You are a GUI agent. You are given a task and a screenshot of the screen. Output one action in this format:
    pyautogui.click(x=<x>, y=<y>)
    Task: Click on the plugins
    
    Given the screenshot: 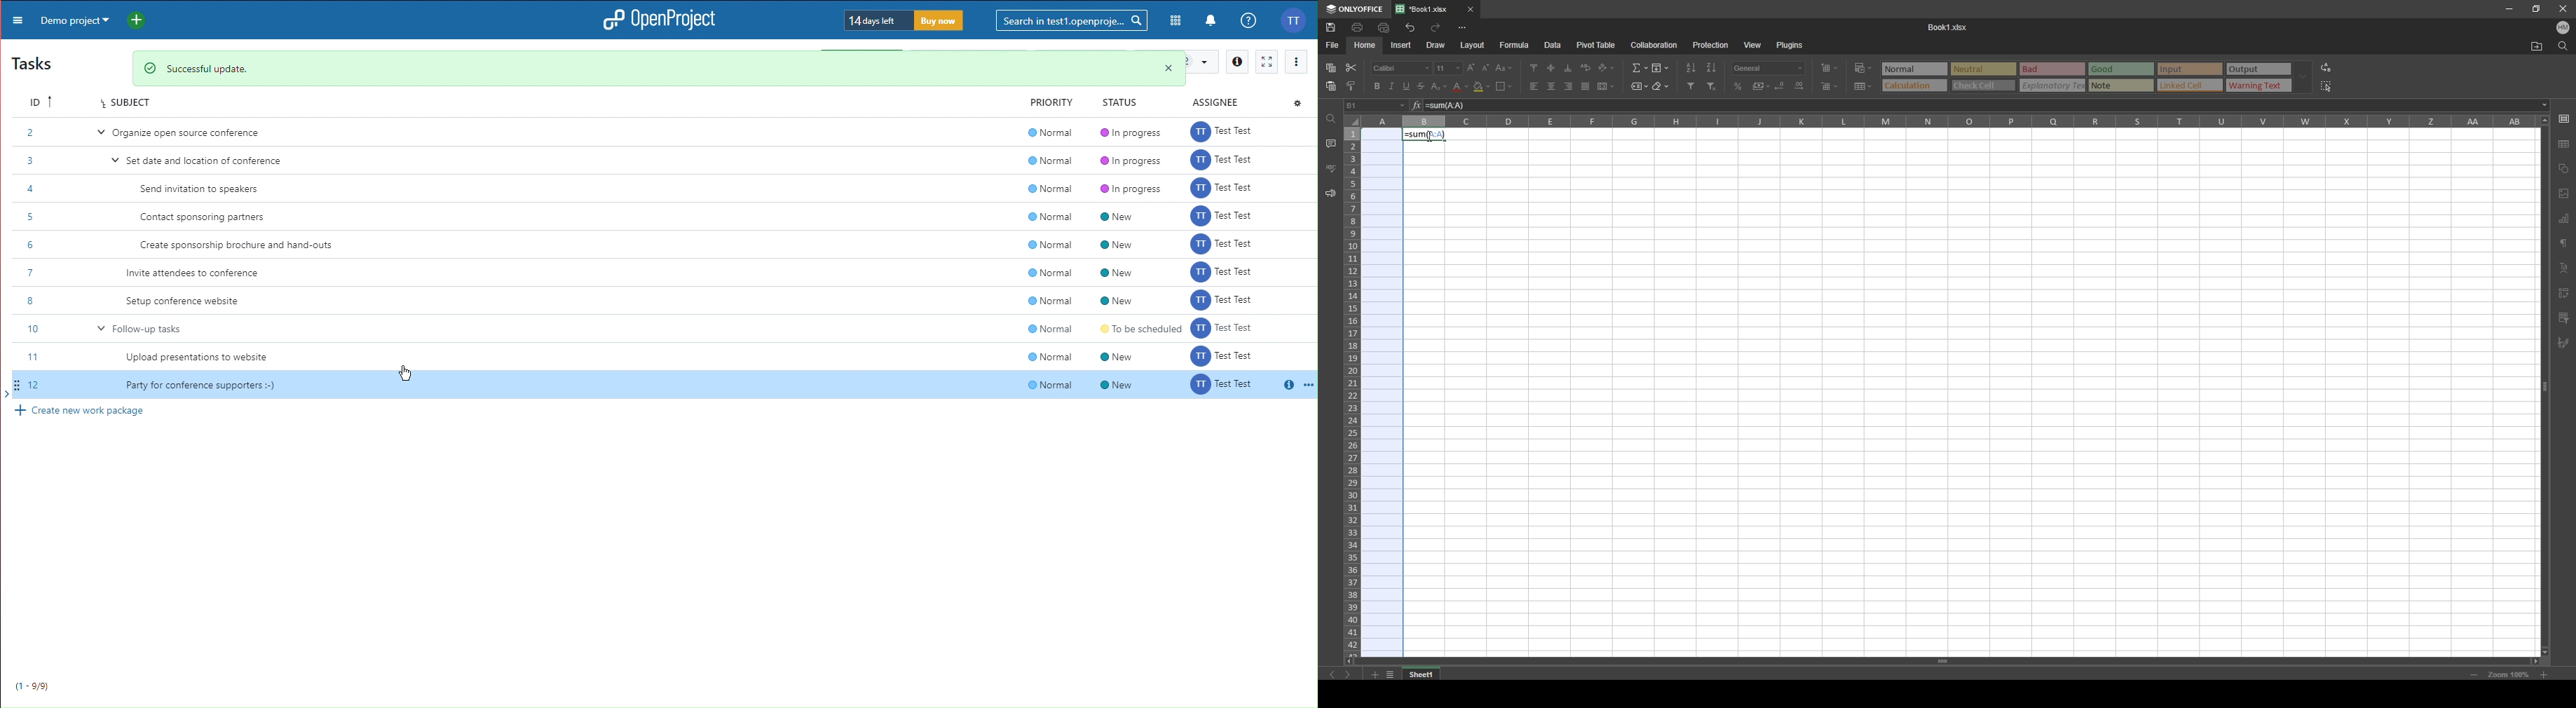 What is the action you would take?
    pyautogui.click(x=1789, y=45)
    